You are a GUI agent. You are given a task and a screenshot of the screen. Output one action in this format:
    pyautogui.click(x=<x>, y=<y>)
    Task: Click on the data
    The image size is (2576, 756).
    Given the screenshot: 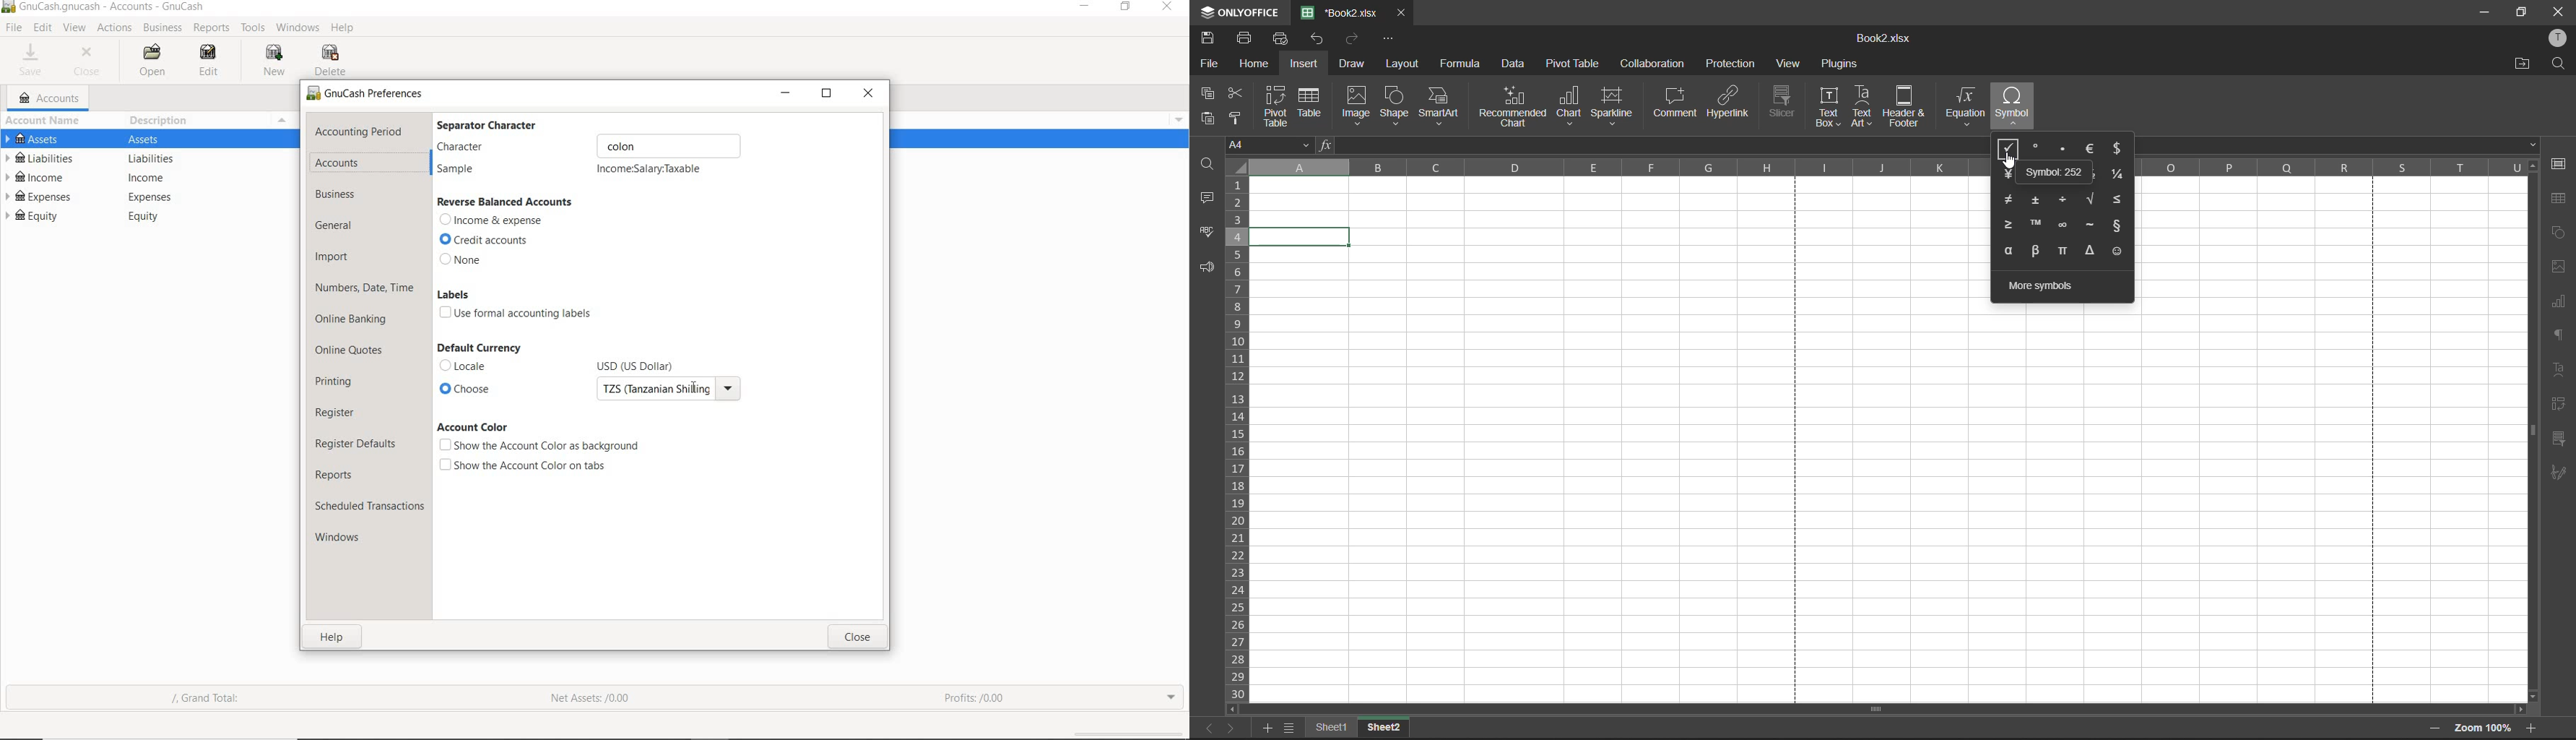 What is the action you would take?
    pyautogui.click(x=1512, y=64)
    